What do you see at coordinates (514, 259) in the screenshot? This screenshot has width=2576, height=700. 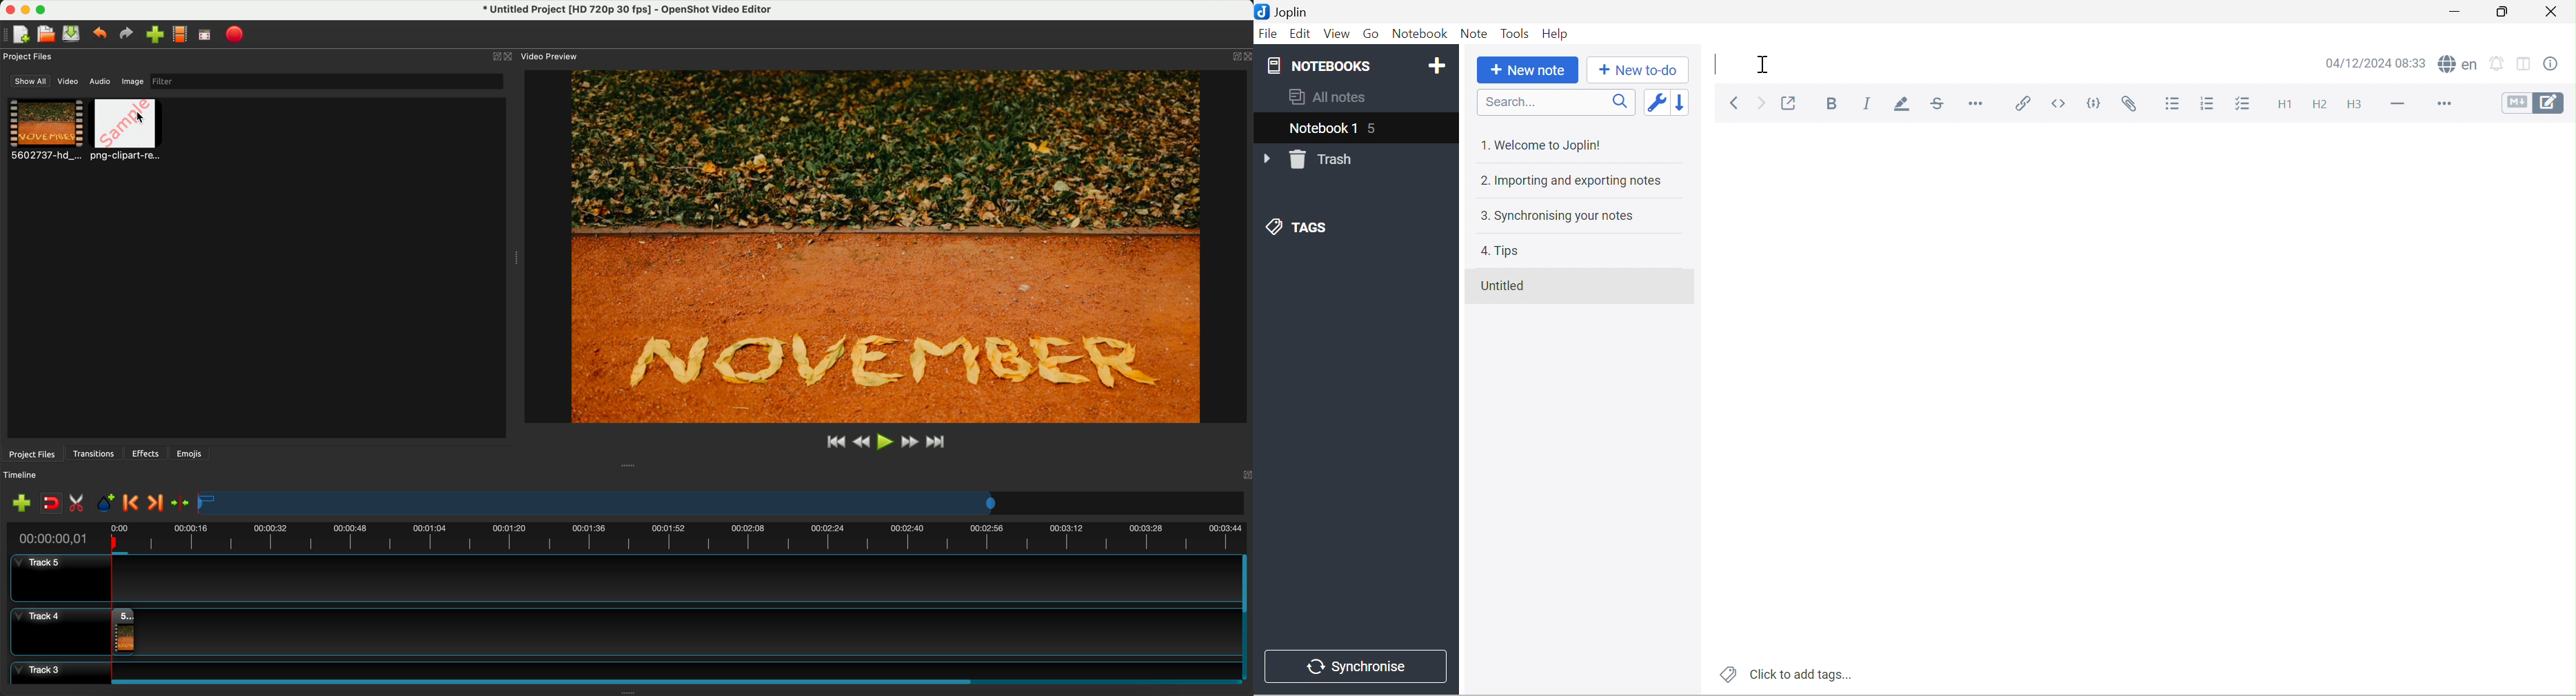 I see `Window Expanding` at bounding box center [514, 259].